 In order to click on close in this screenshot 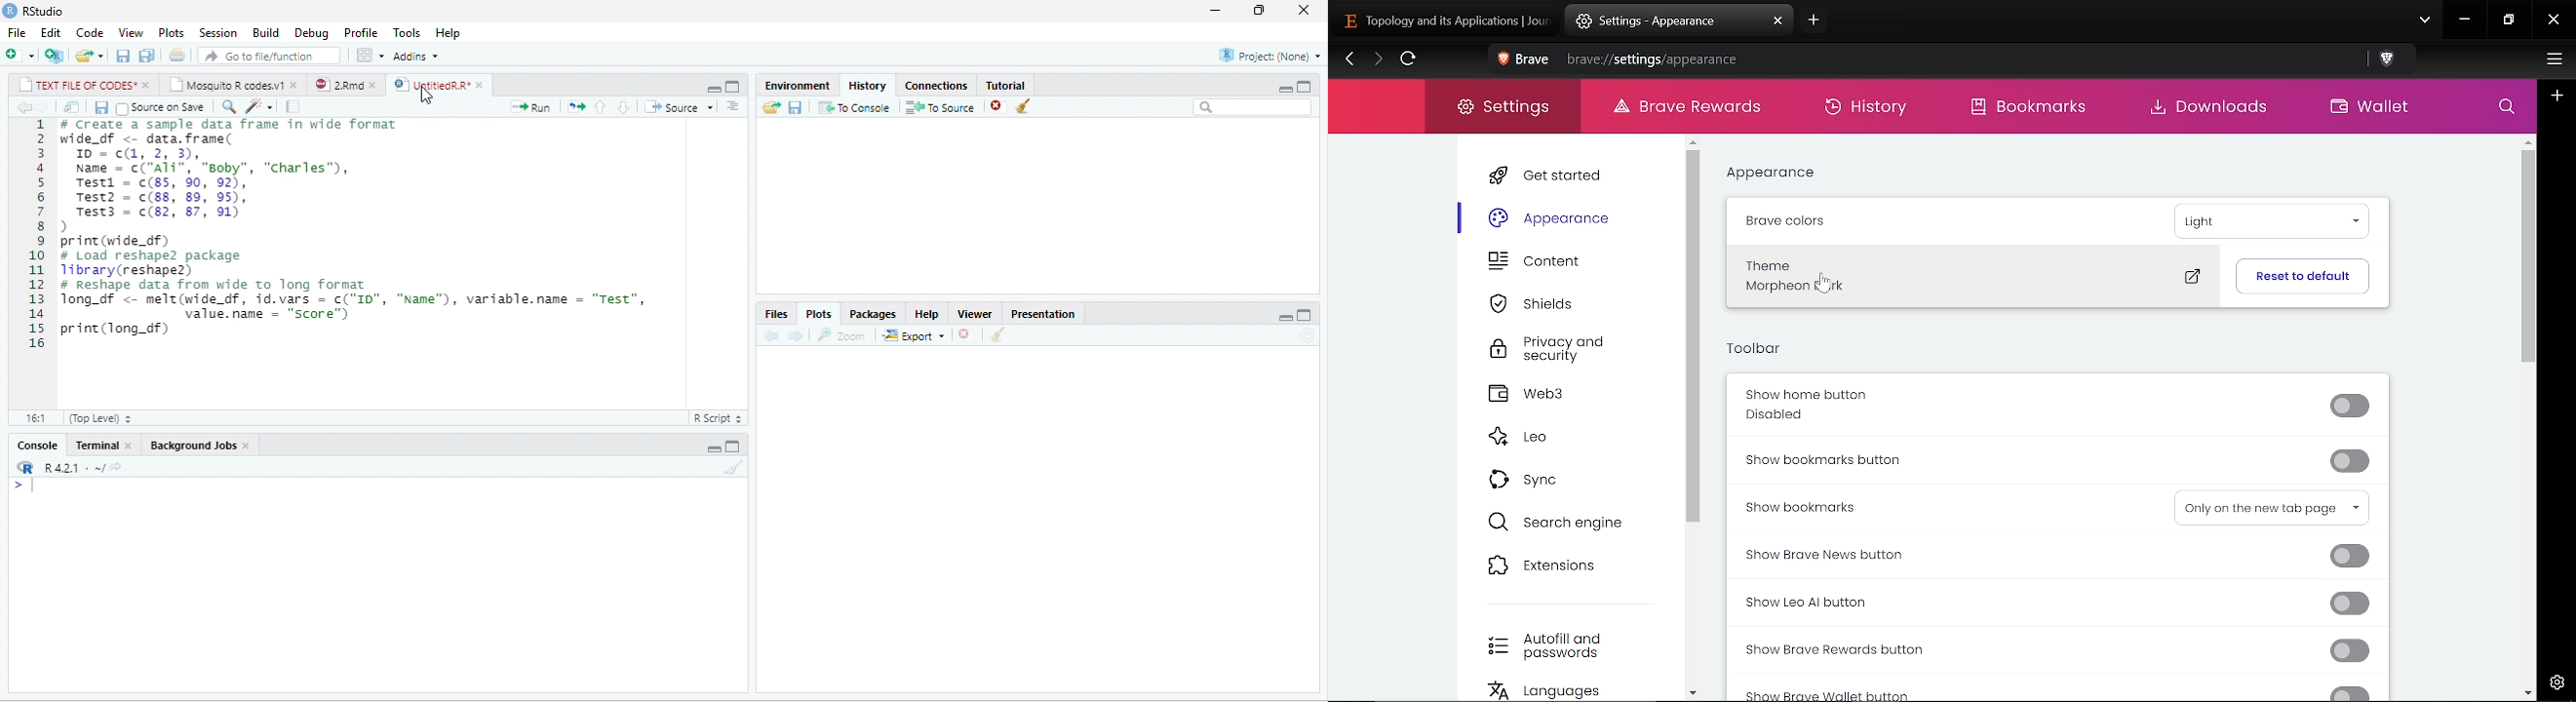, I will do `click(376, 85)`.